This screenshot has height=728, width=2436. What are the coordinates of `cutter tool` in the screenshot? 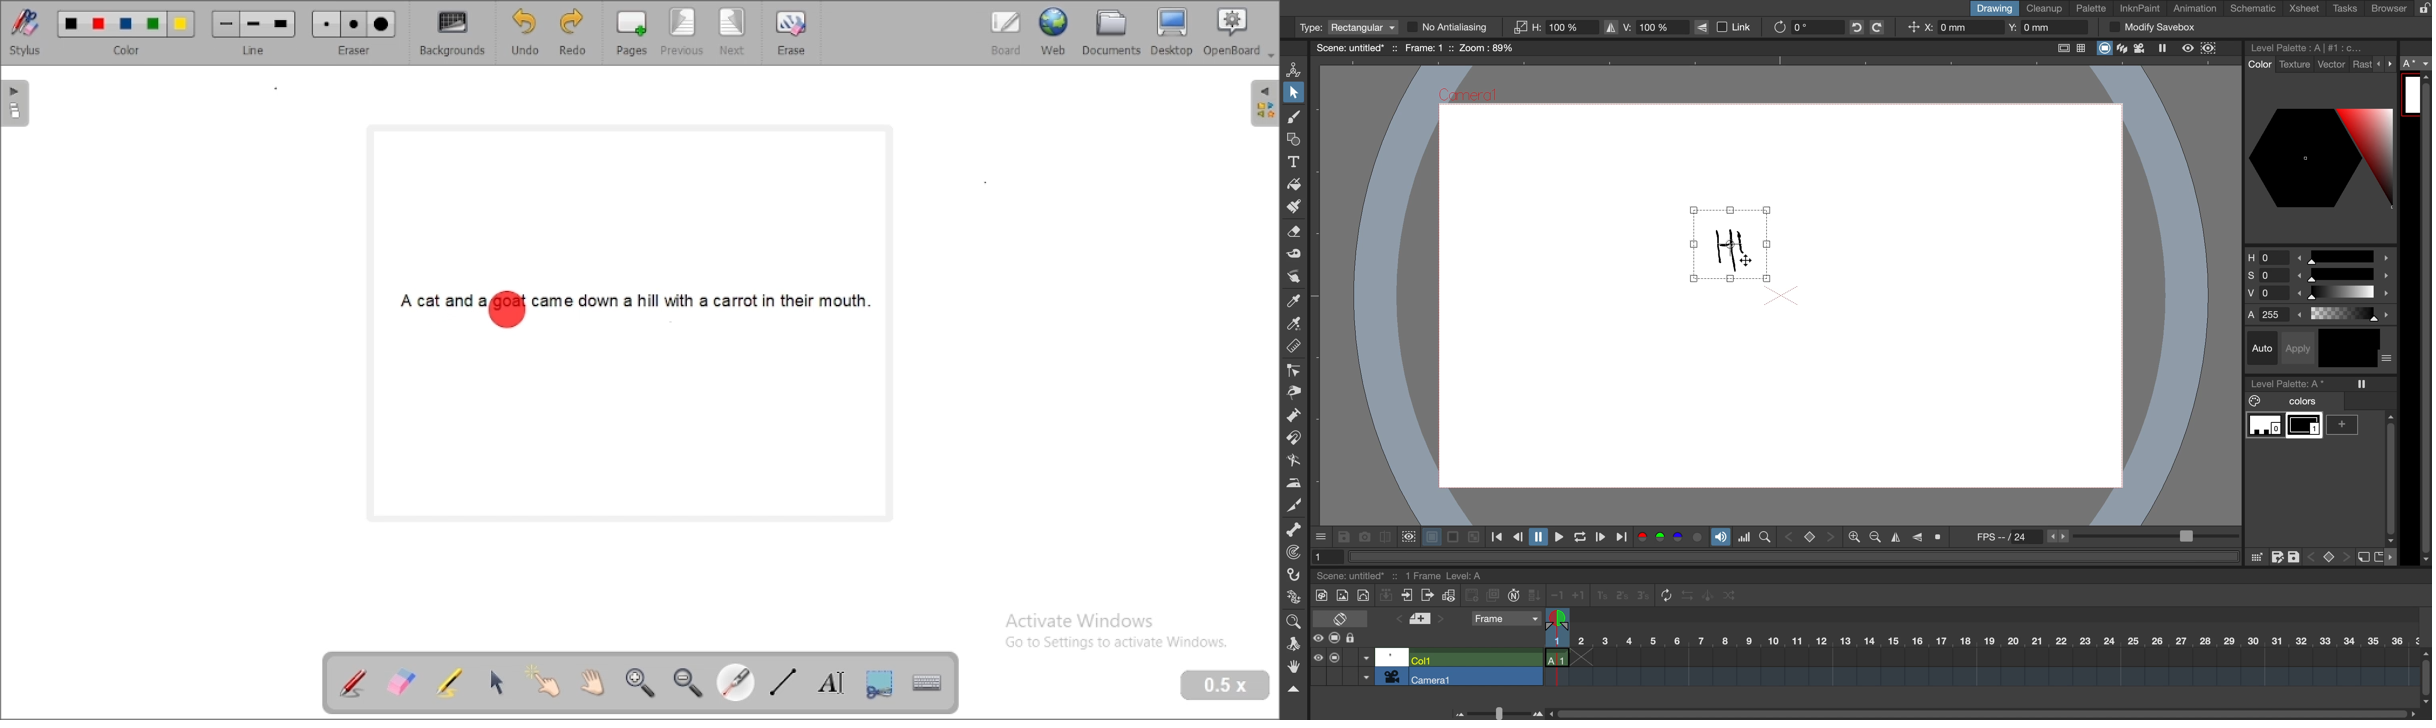 It's located at (1294, 504).